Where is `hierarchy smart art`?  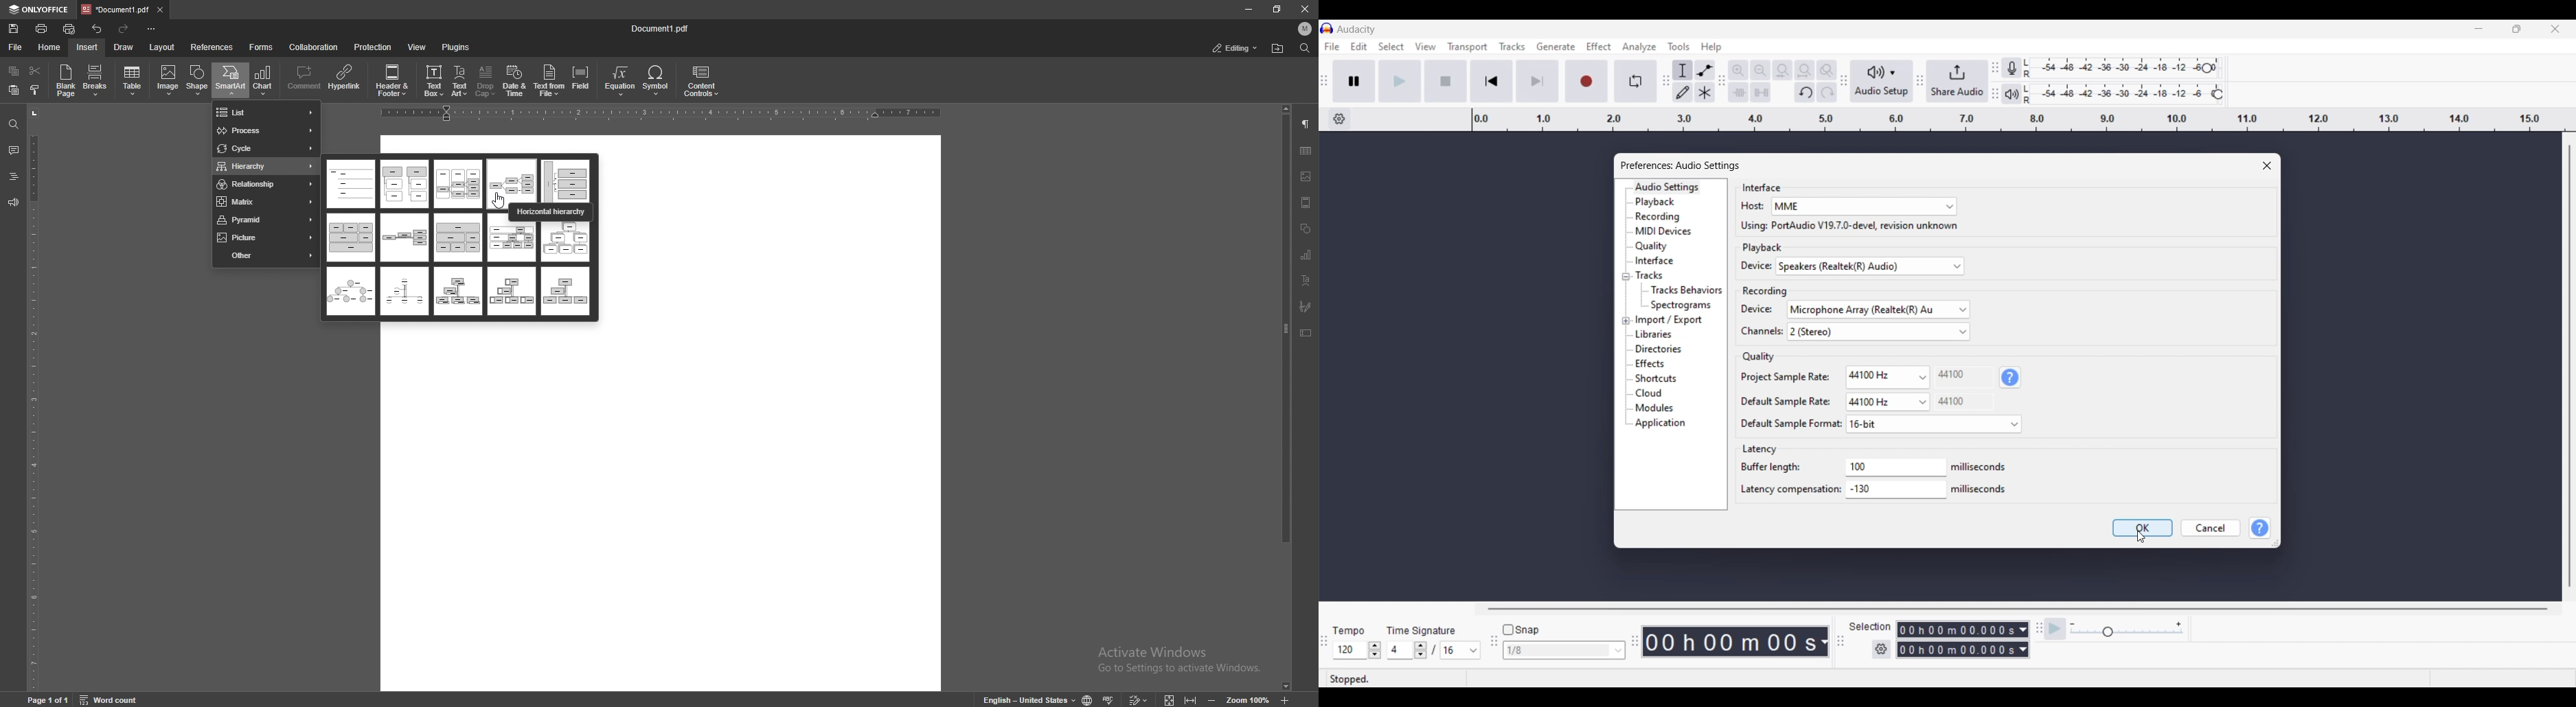
hierarchy smart art is located at coordinates (352, 291).